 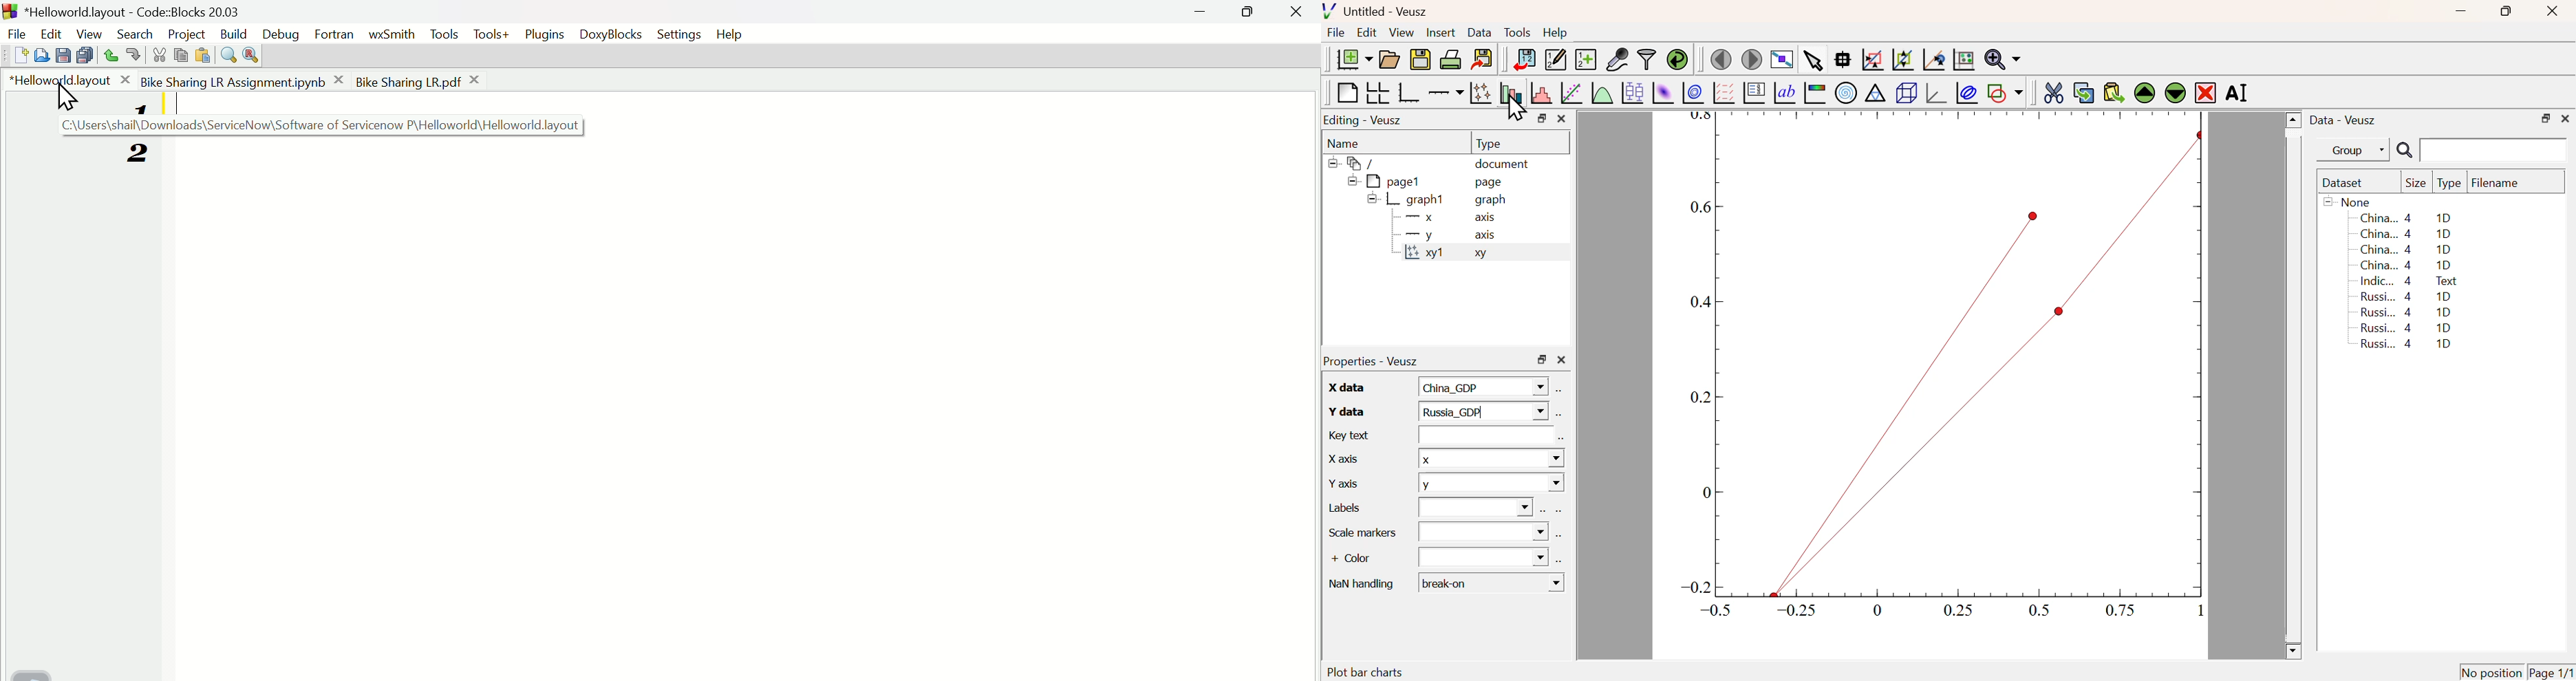 I want to click on Fortran, so click(x=336, y=36).